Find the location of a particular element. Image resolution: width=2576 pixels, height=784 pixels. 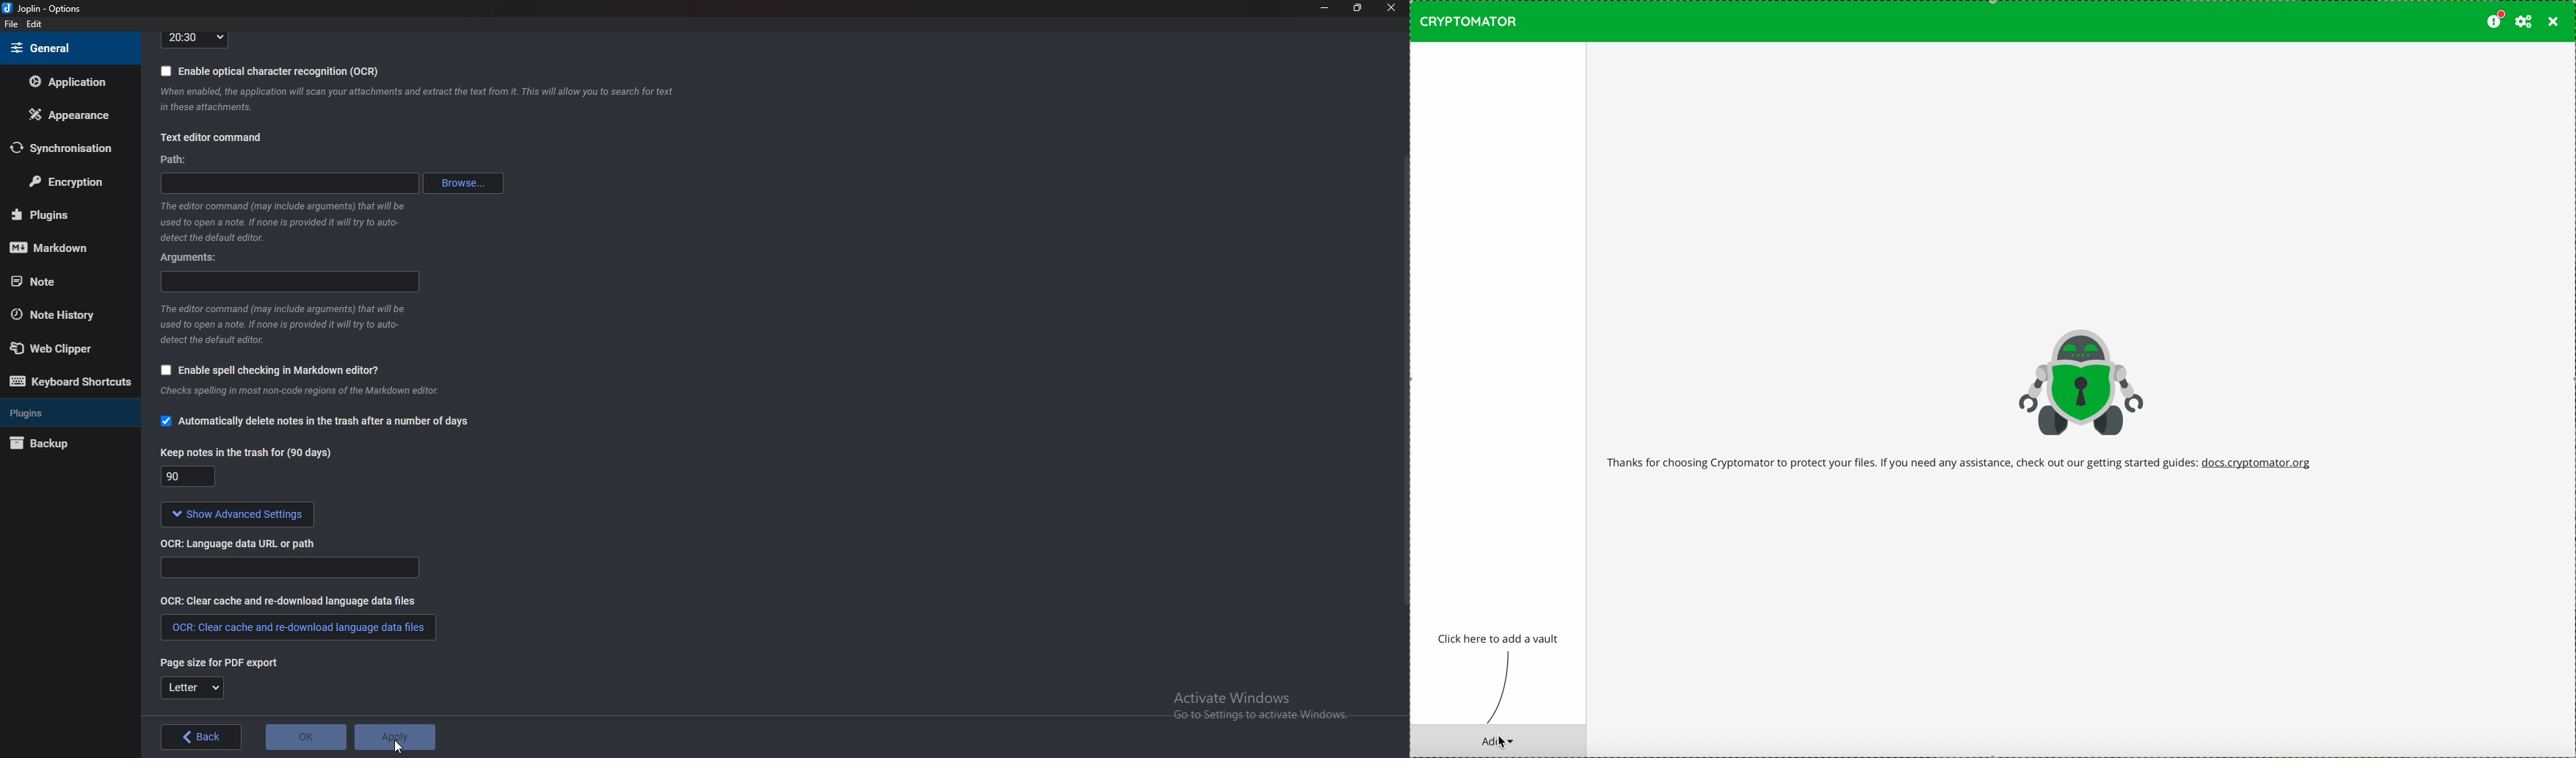

resize is located at coordinates (1357, 7).